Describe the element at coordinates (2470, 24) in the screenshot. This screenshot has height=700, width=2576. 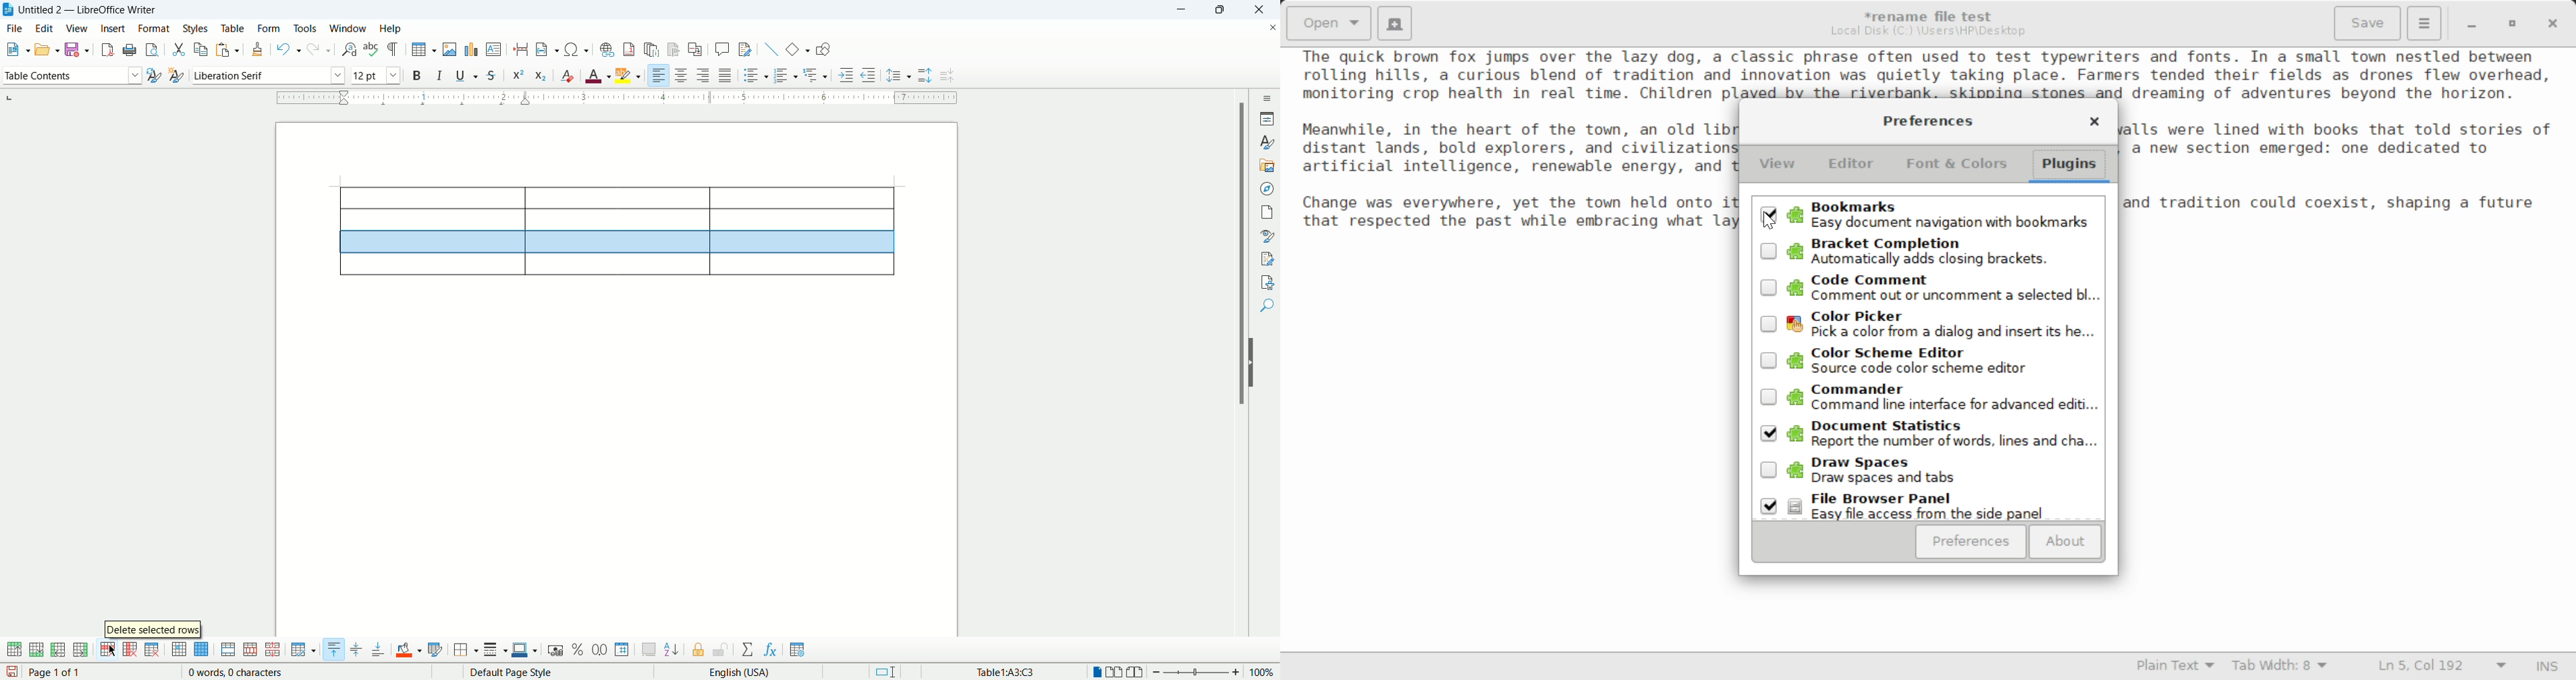
I see `Restore Down` at that location.